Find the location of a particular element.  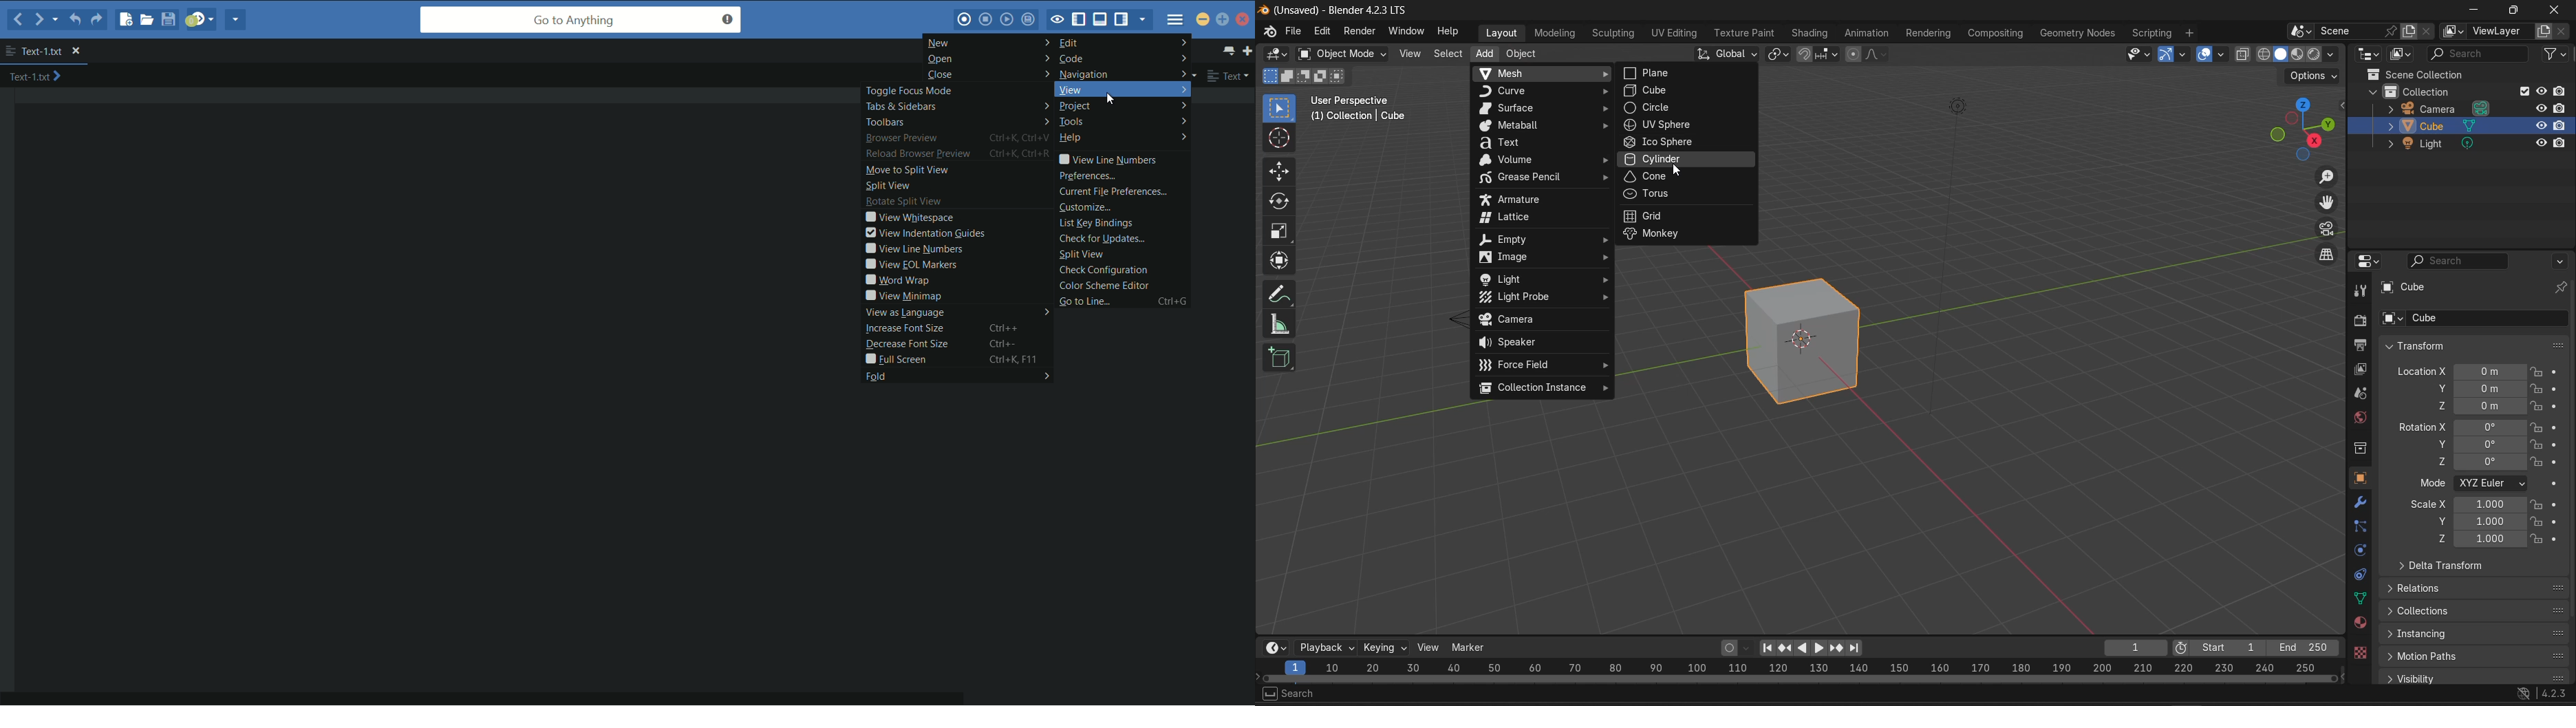

rotate split view is located at coordinates (900, 202).